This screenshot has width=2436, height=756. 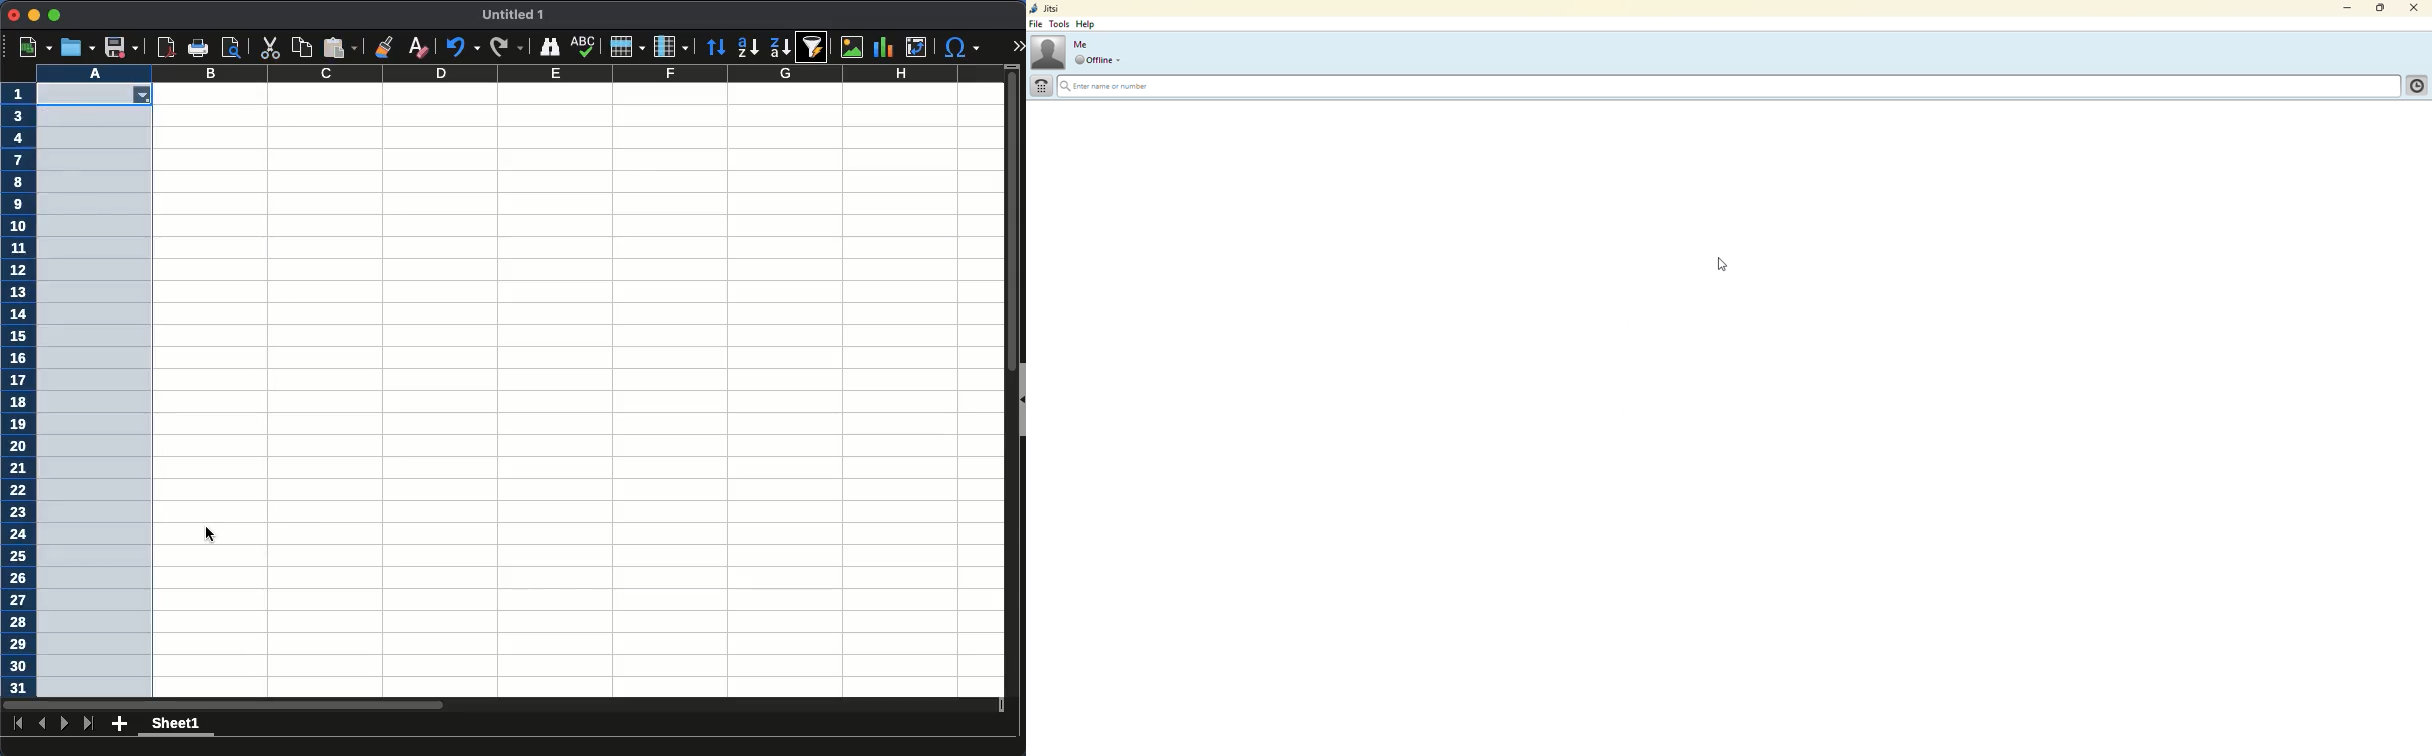 I want to click on add, so click(x=120, y=723).